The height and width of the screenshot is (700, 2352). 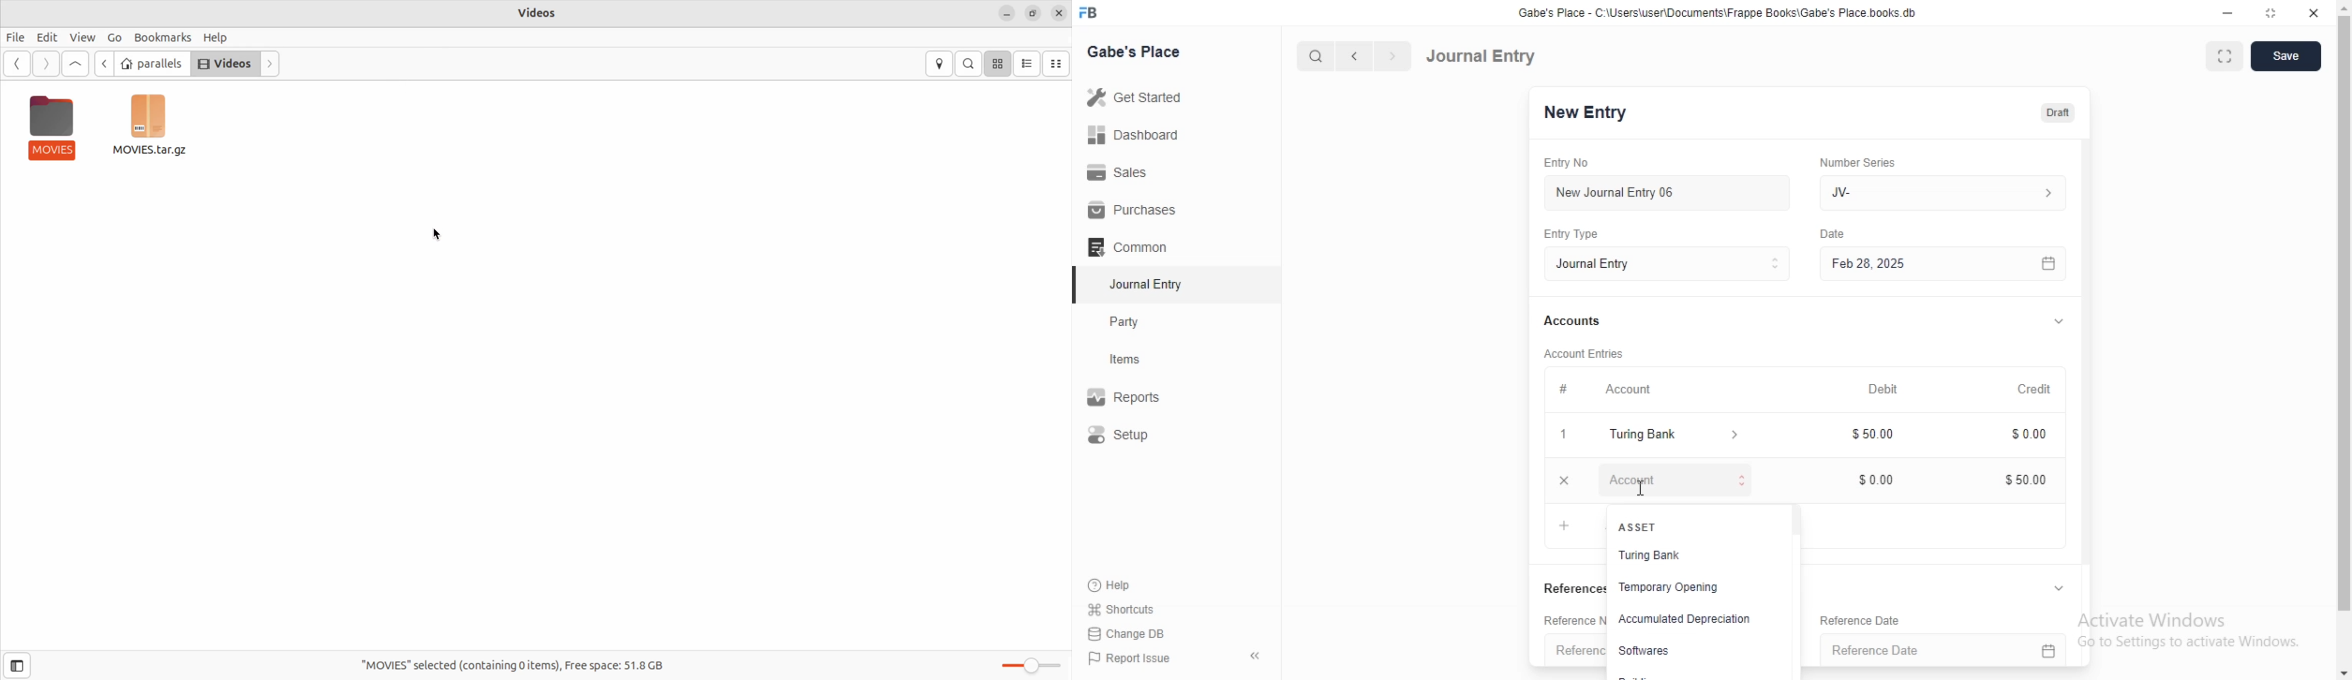 I want to click on close, so click(x=1059, y=13).